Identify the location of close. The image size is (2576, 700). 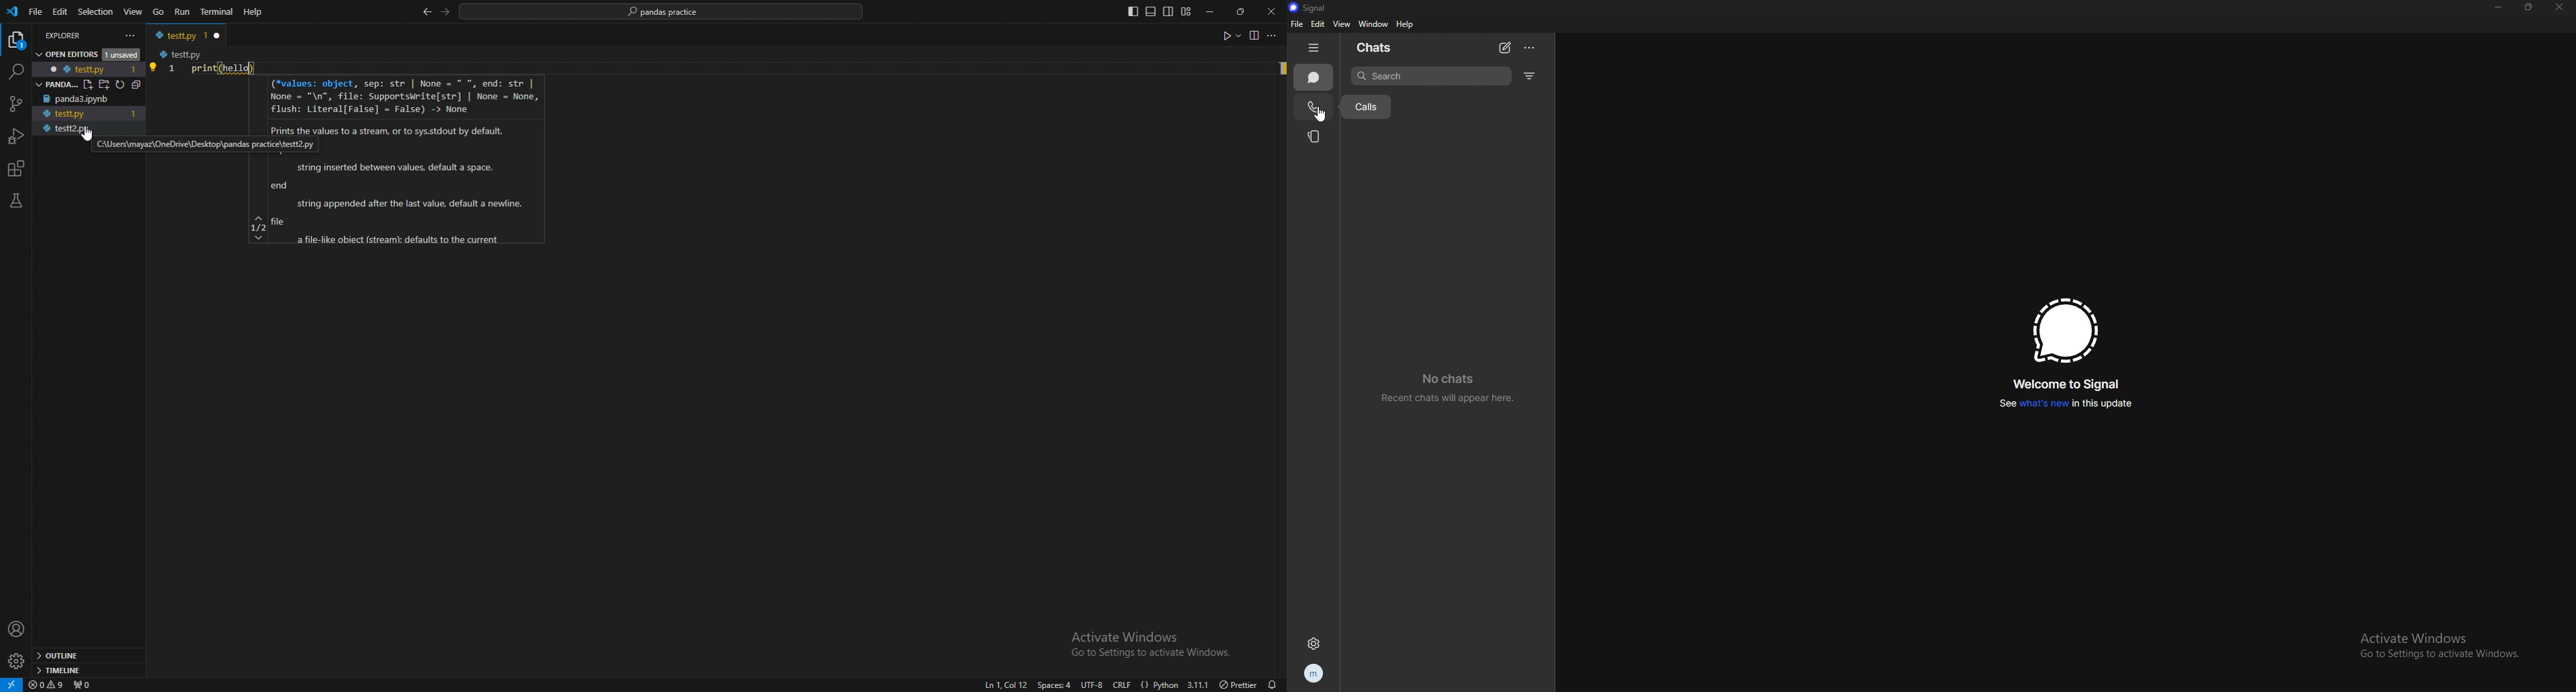
(2561, 7).